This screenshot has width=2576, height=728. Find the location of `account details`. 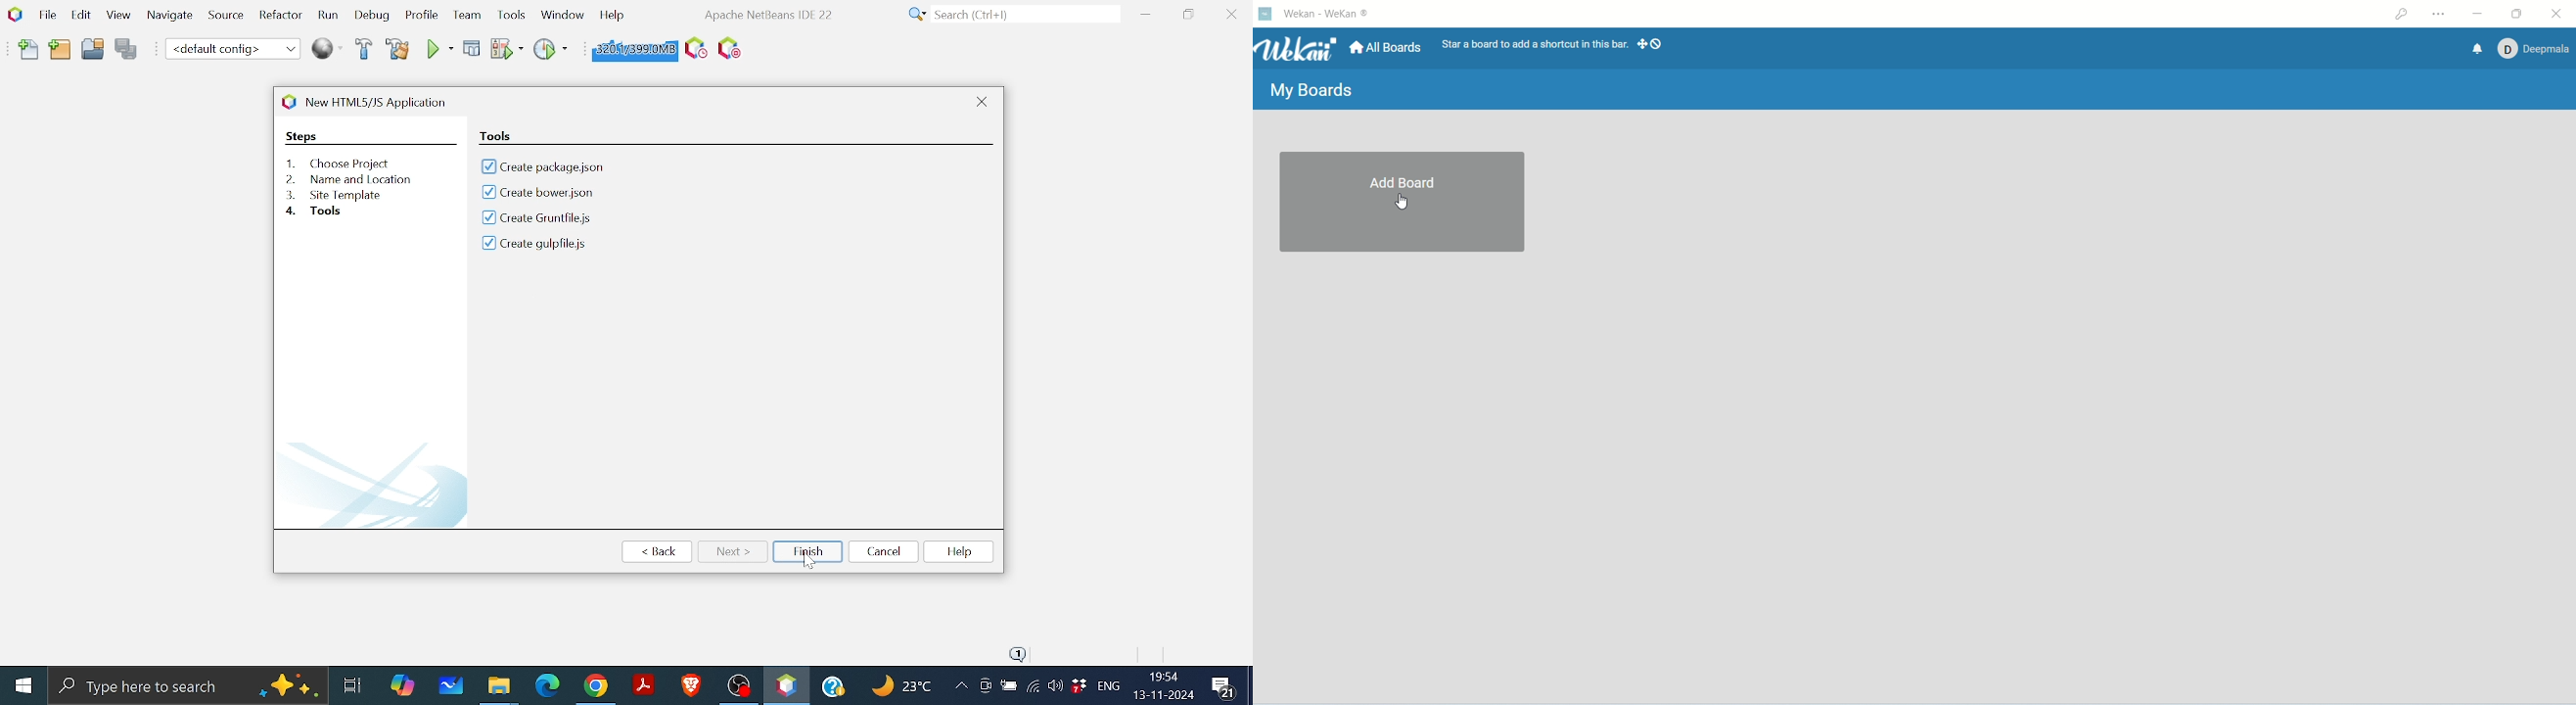

account details is located at coordinates (2532, 48).